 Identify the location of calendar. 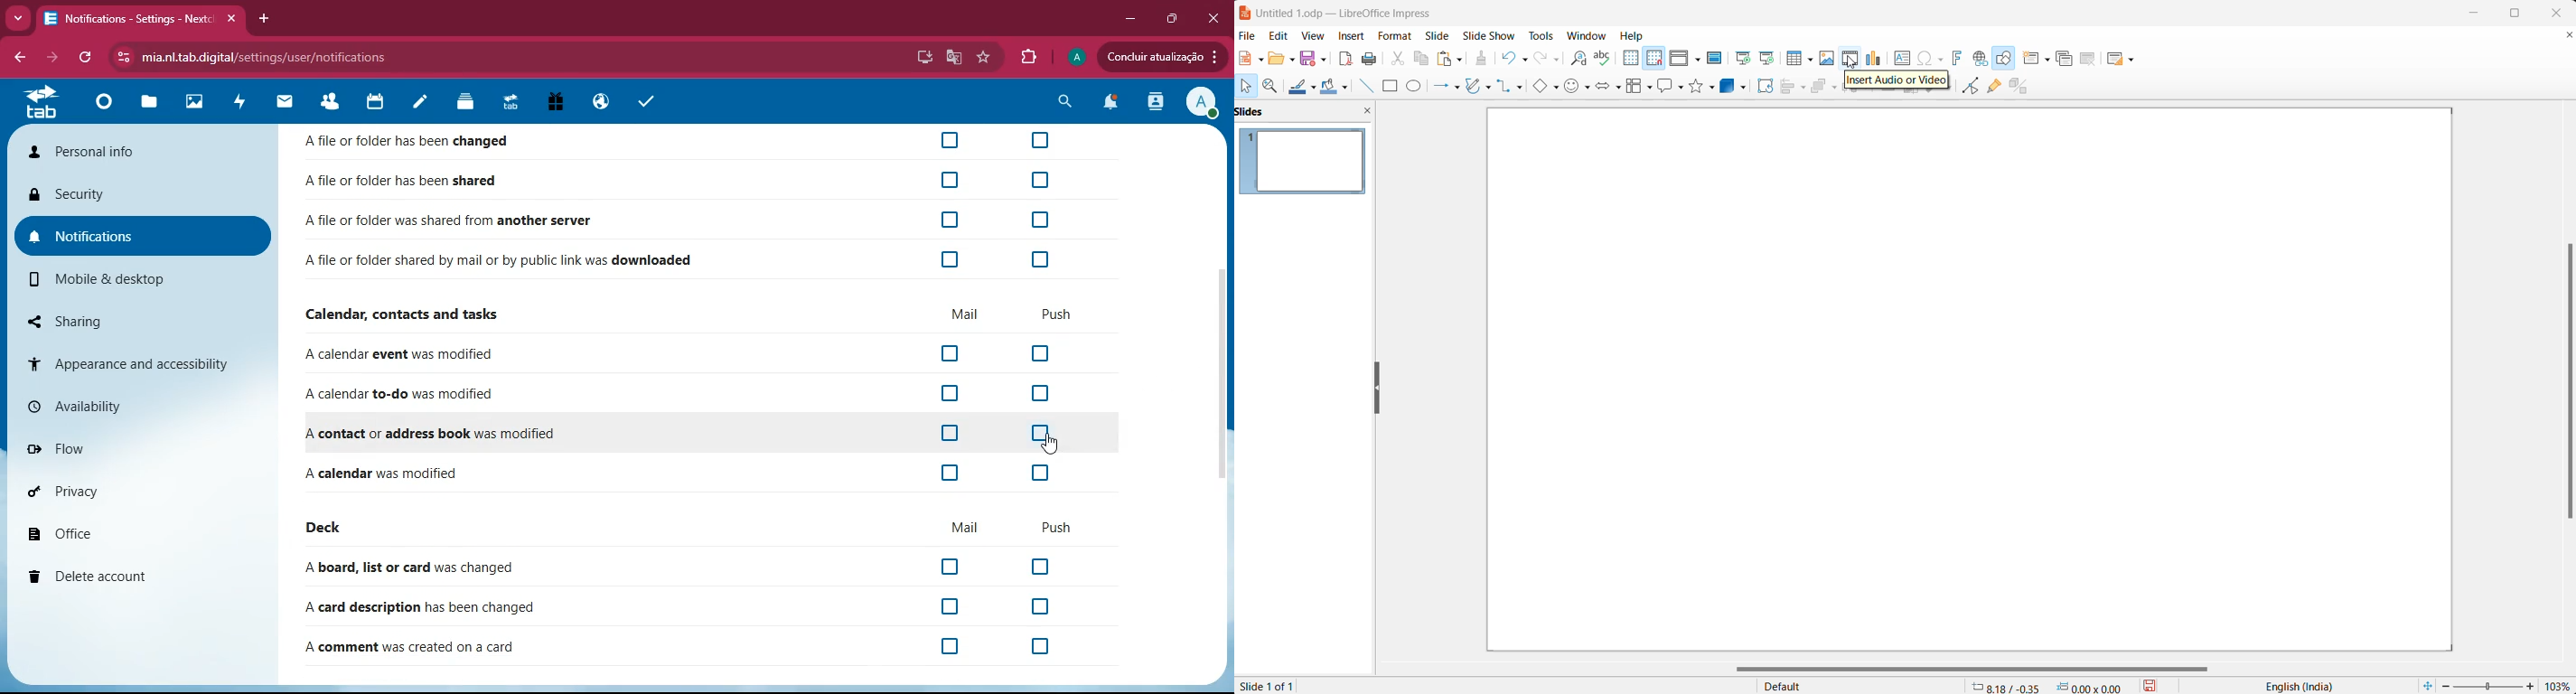
(380, 102).